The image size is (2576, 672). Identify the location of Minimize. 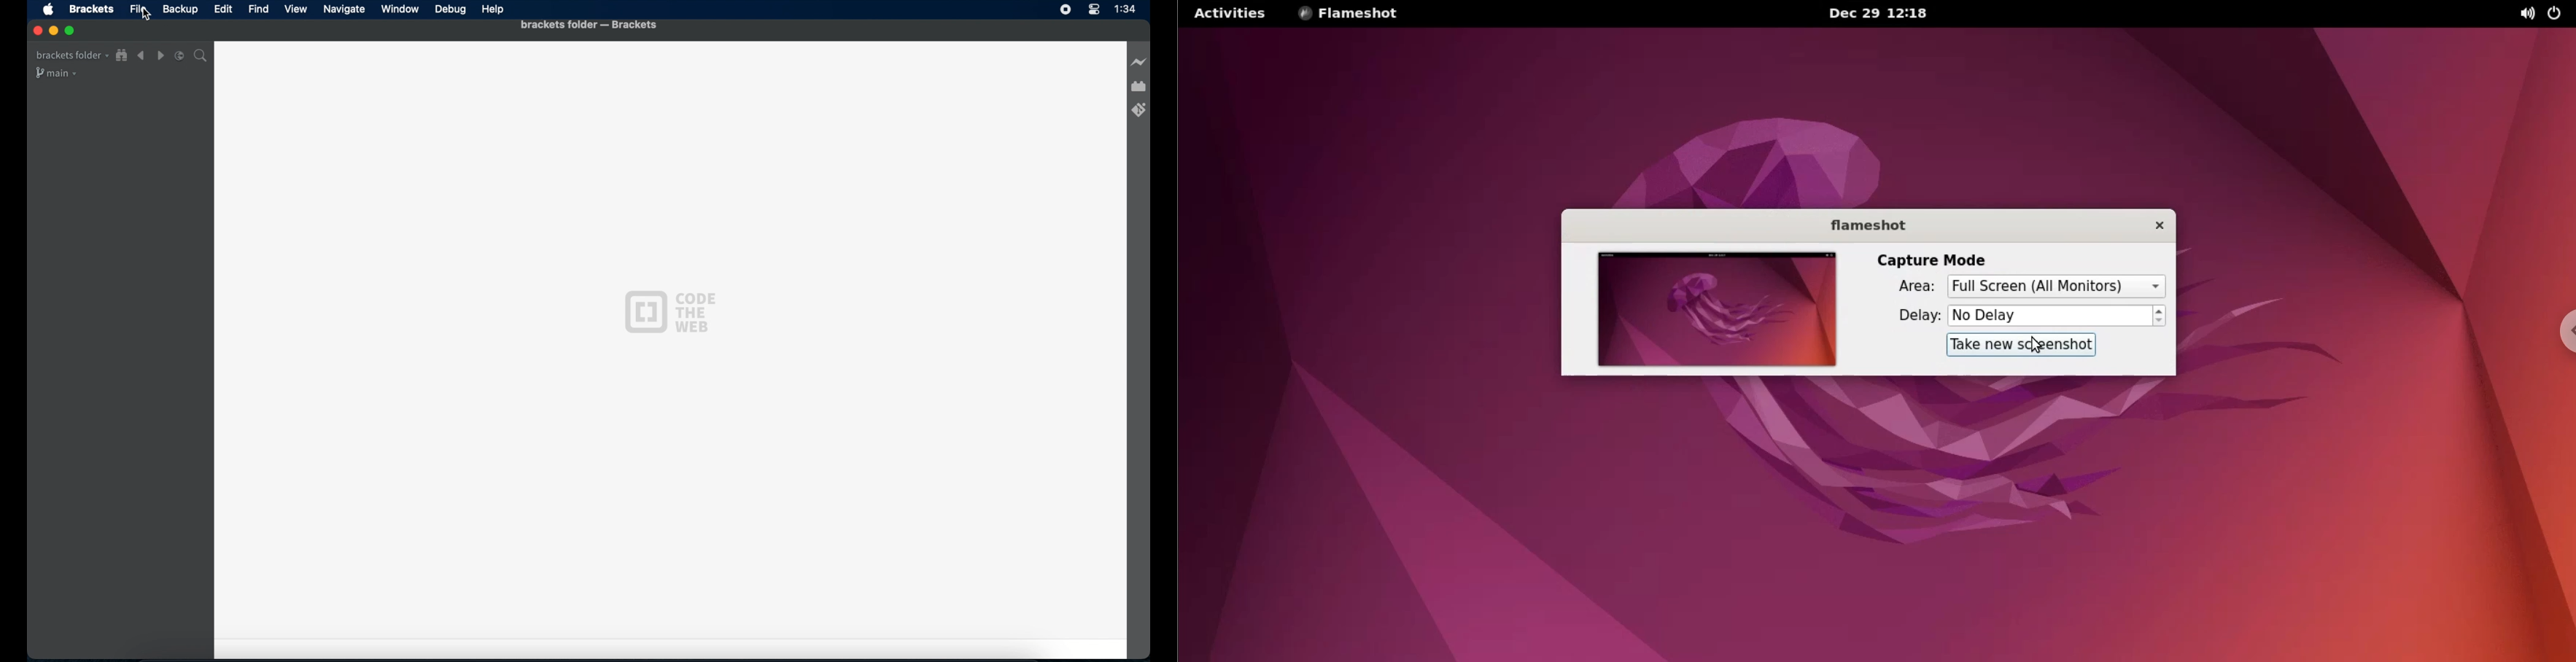
(53, 31).